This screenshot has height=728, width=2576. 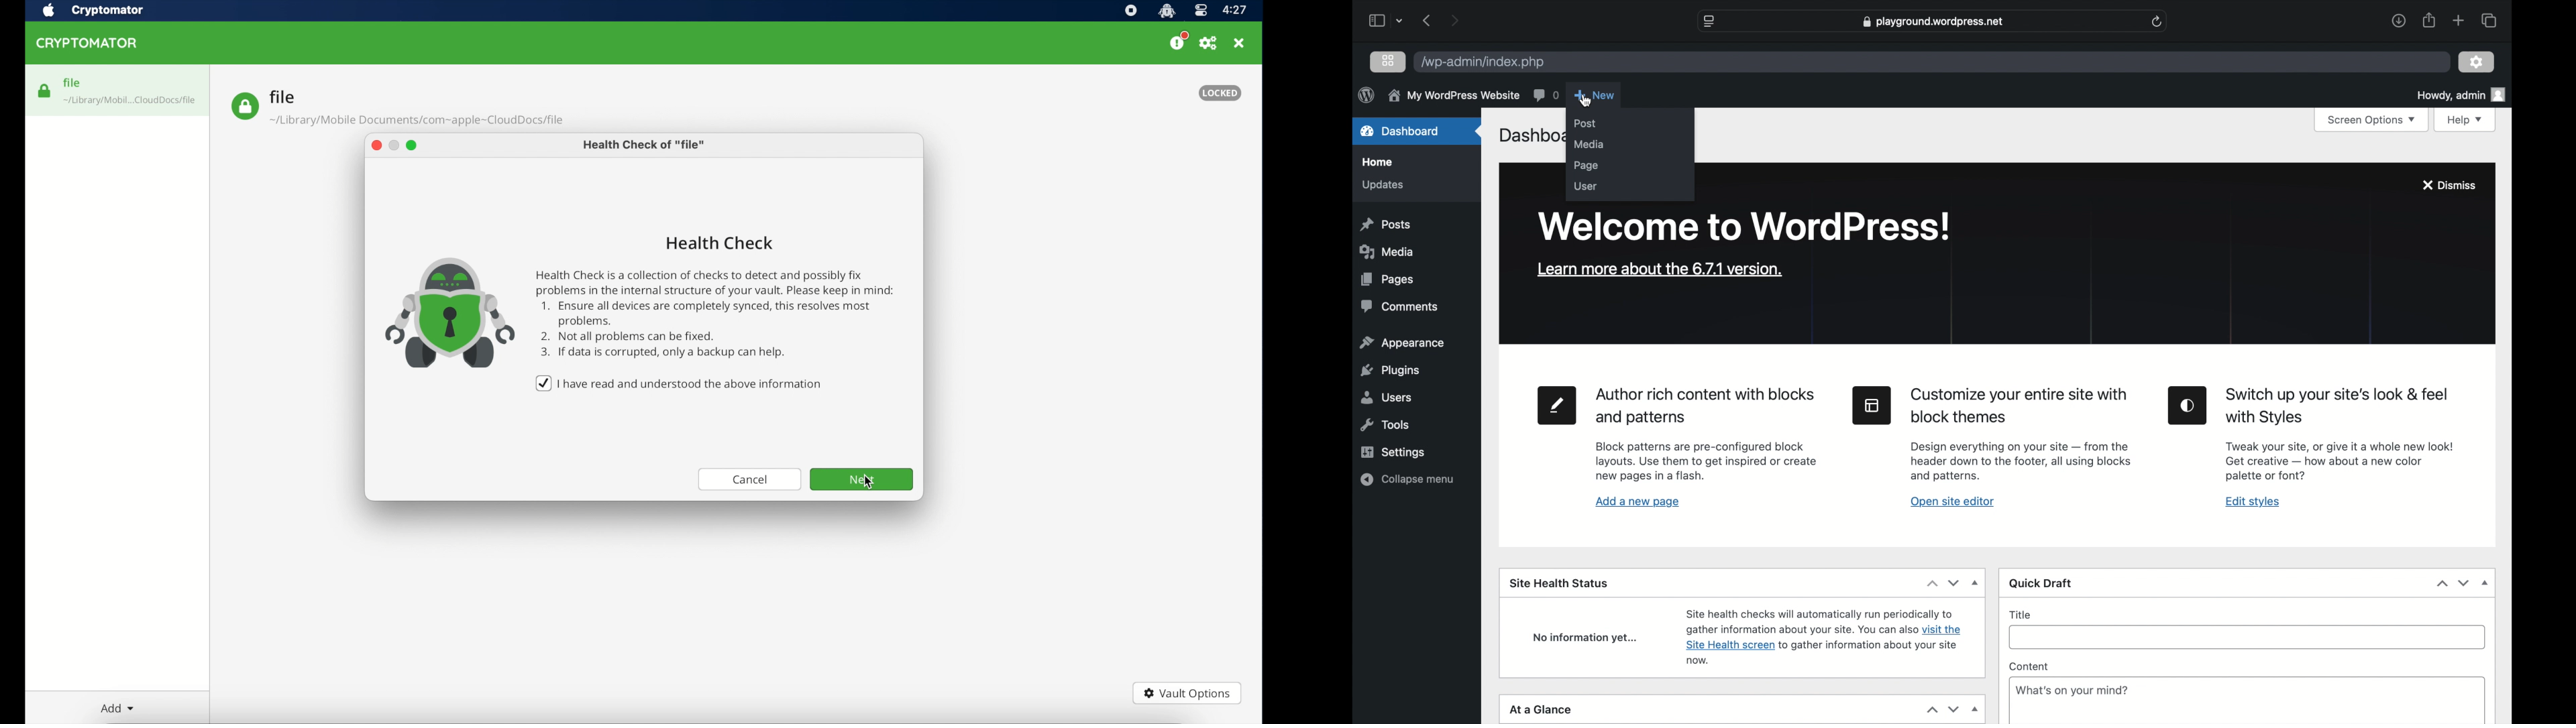 I want to click on updates, so click(x=1382, y=186).